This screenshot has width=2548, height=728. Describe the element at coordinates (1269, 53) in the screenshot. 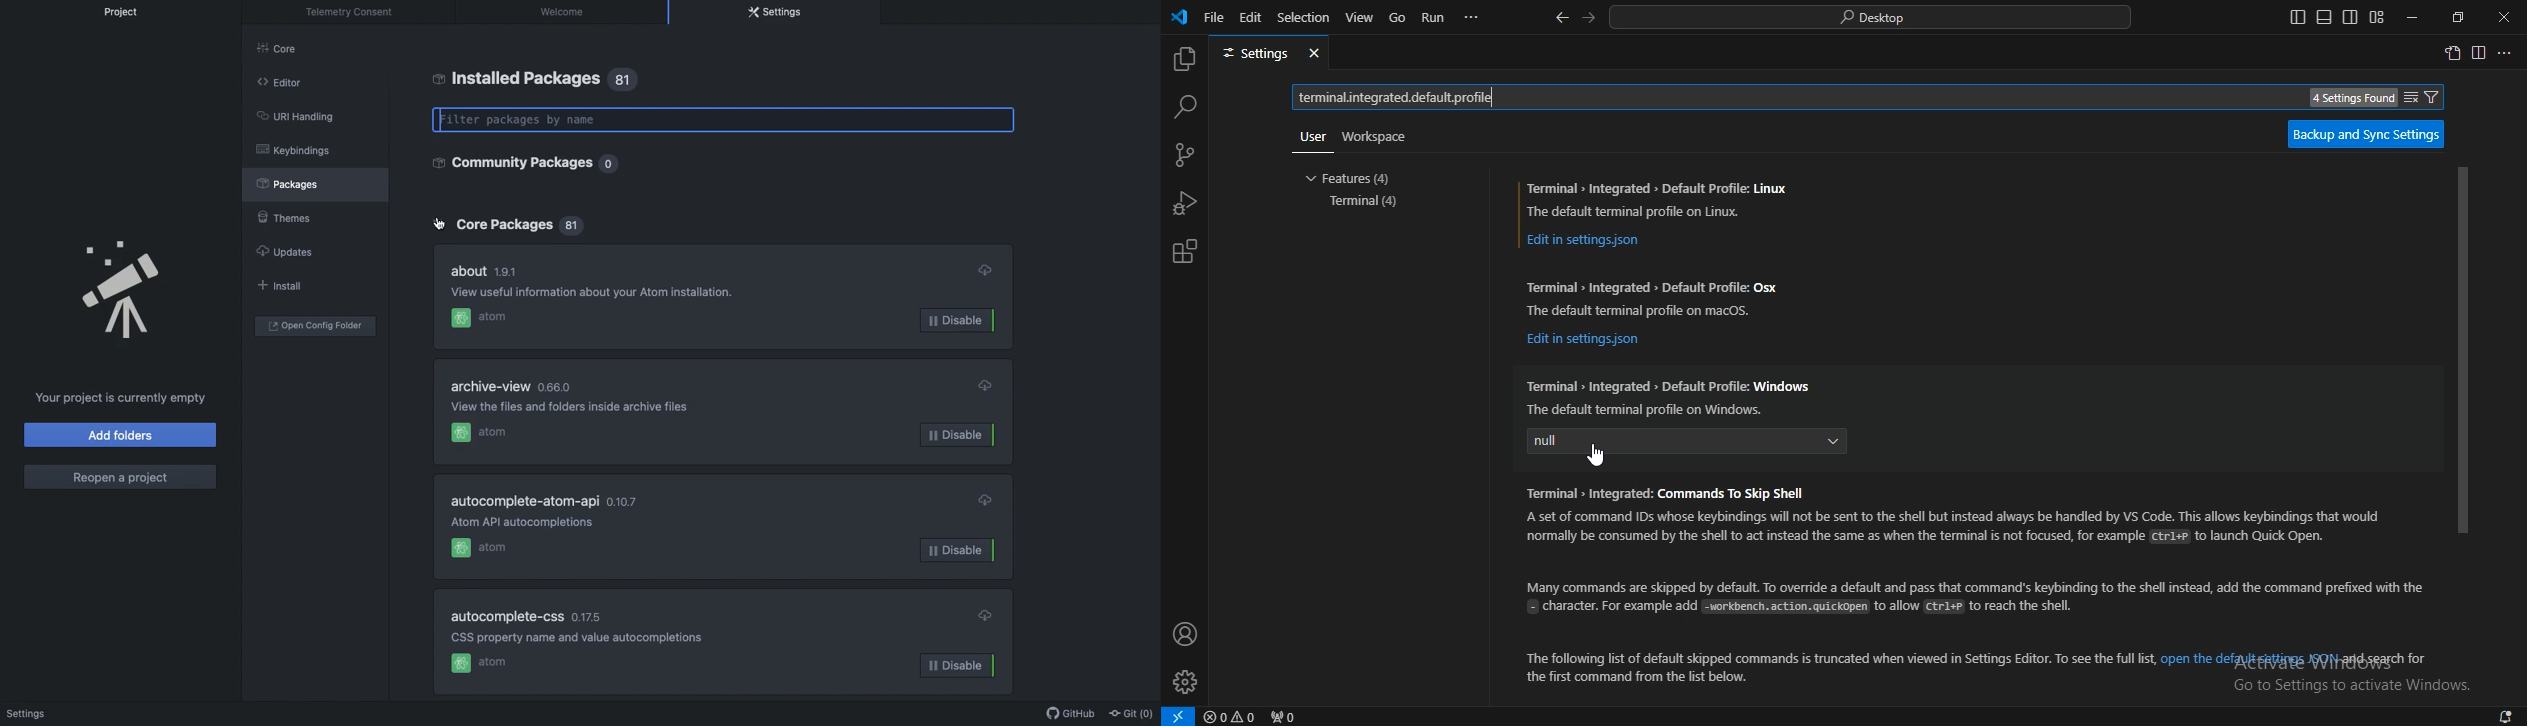

I see `settings` at that location.